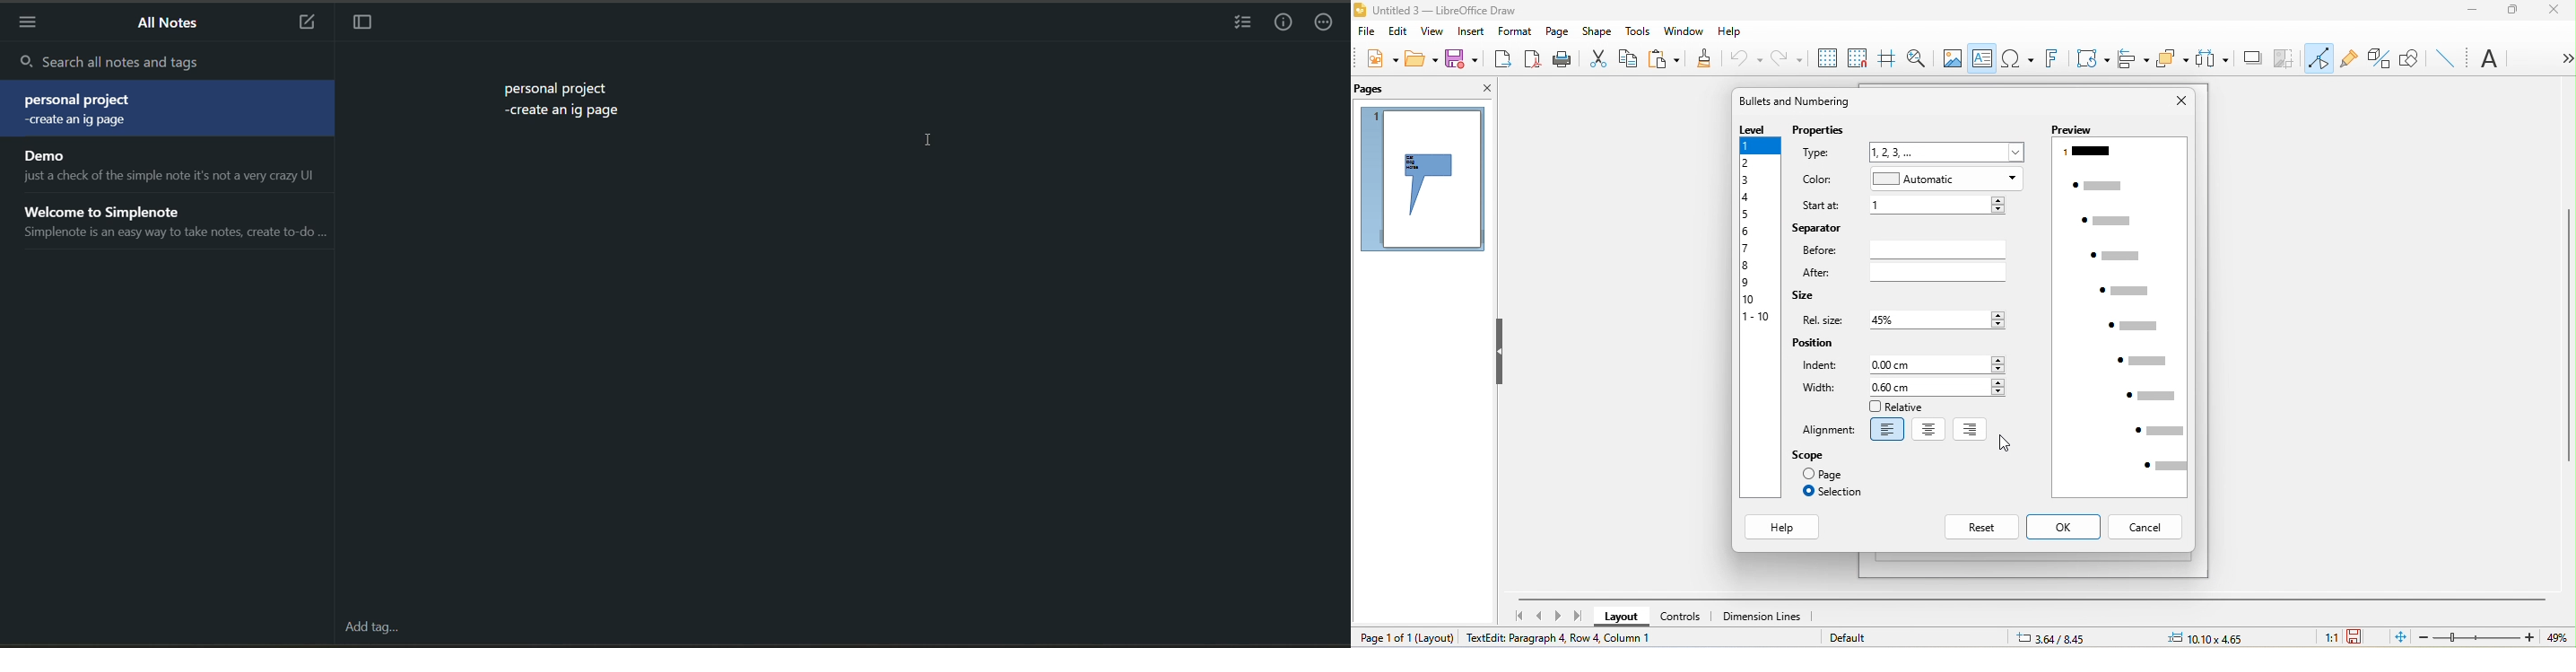  Describe the element at coordinates (1939, 388) in the screenshot. I see `0.60 cm` at that location.